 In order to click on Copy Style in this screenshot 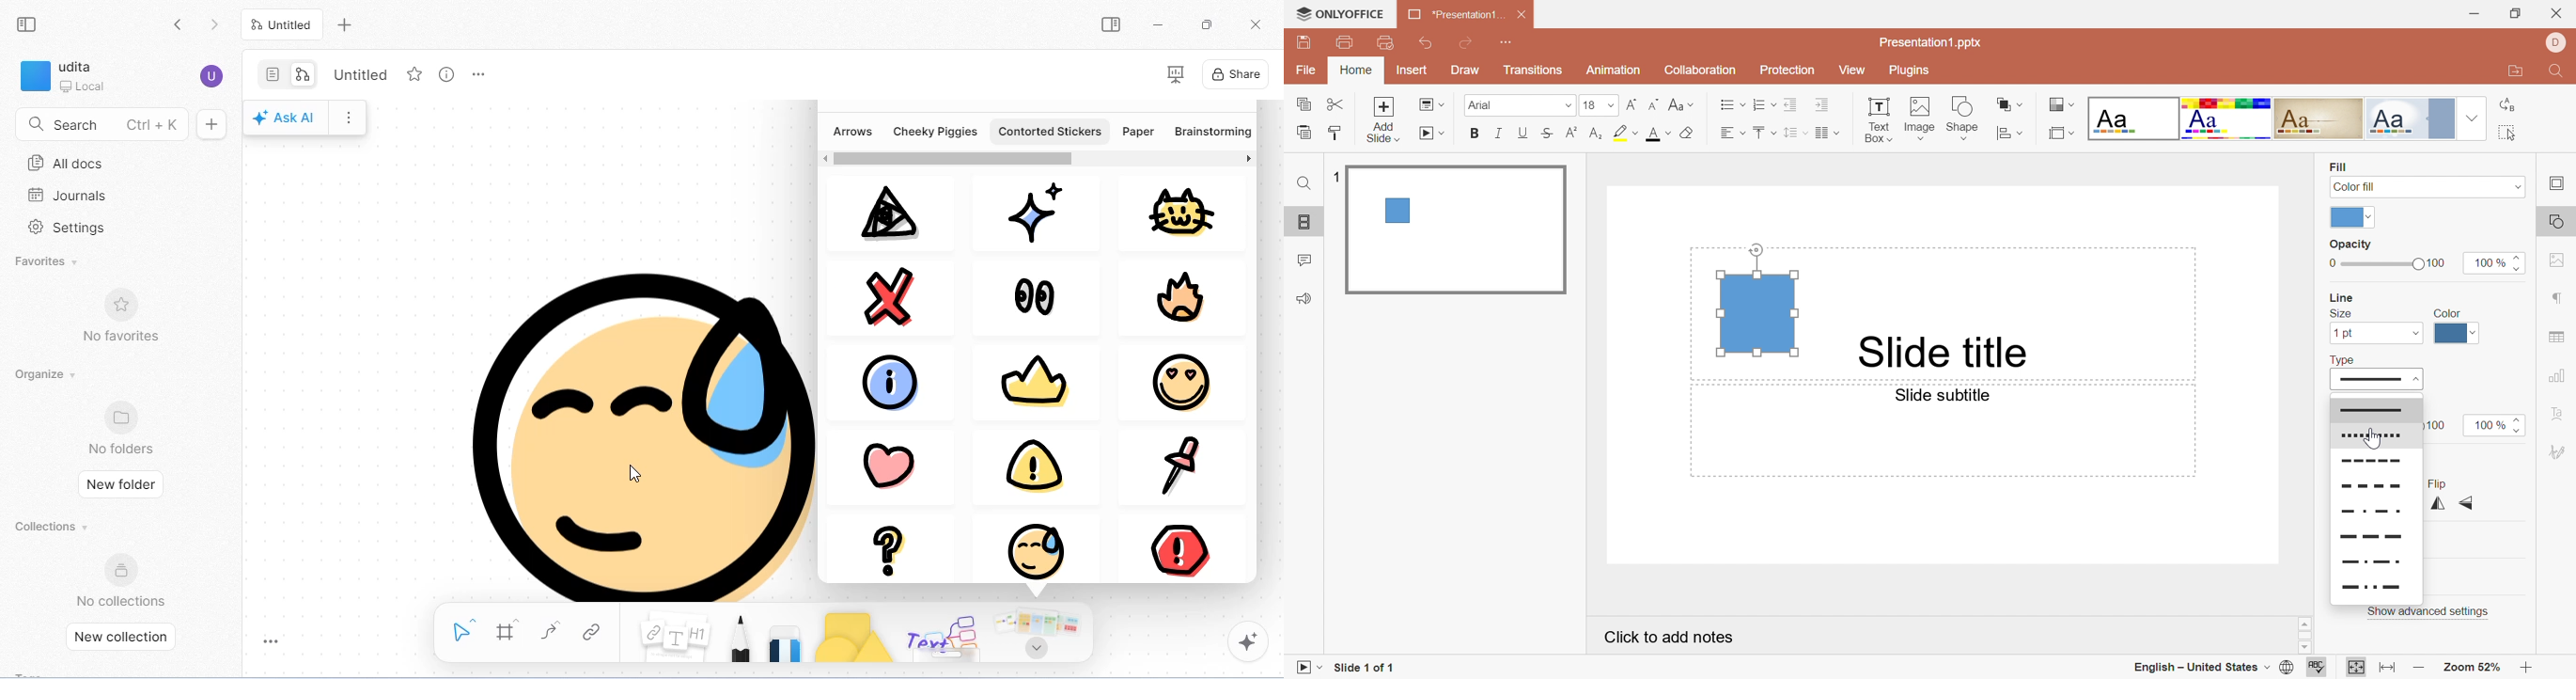, I will do `click(1332, 133)`.